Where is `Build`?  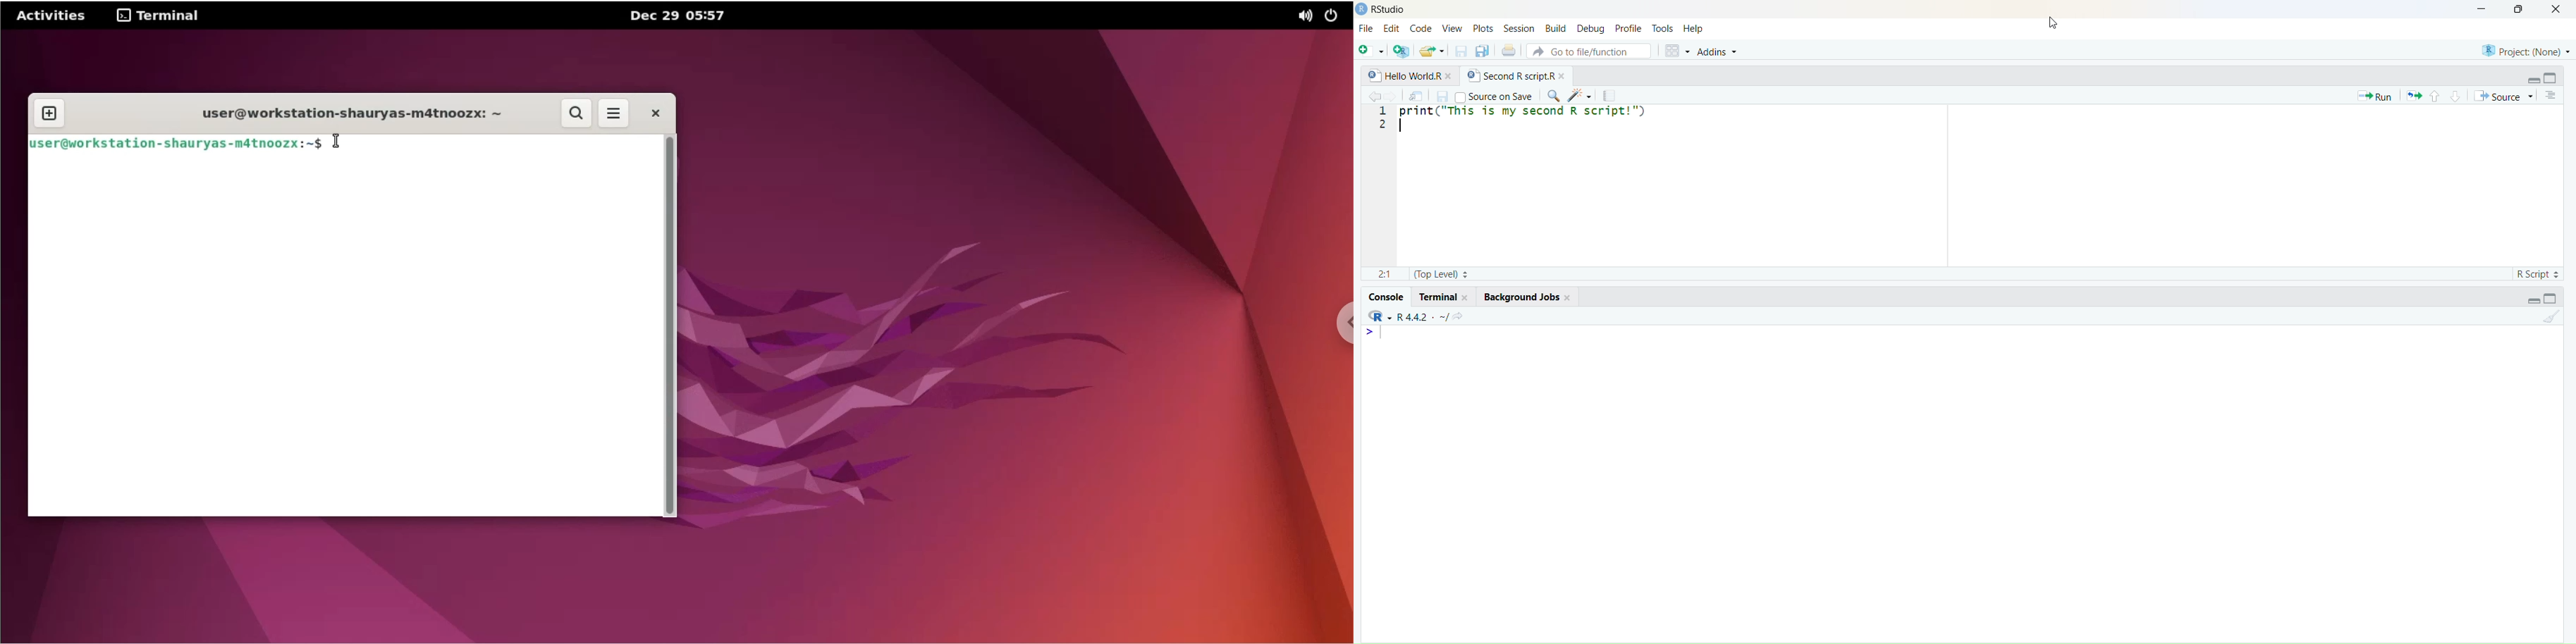
Build is located at coordinates (1556, 28).